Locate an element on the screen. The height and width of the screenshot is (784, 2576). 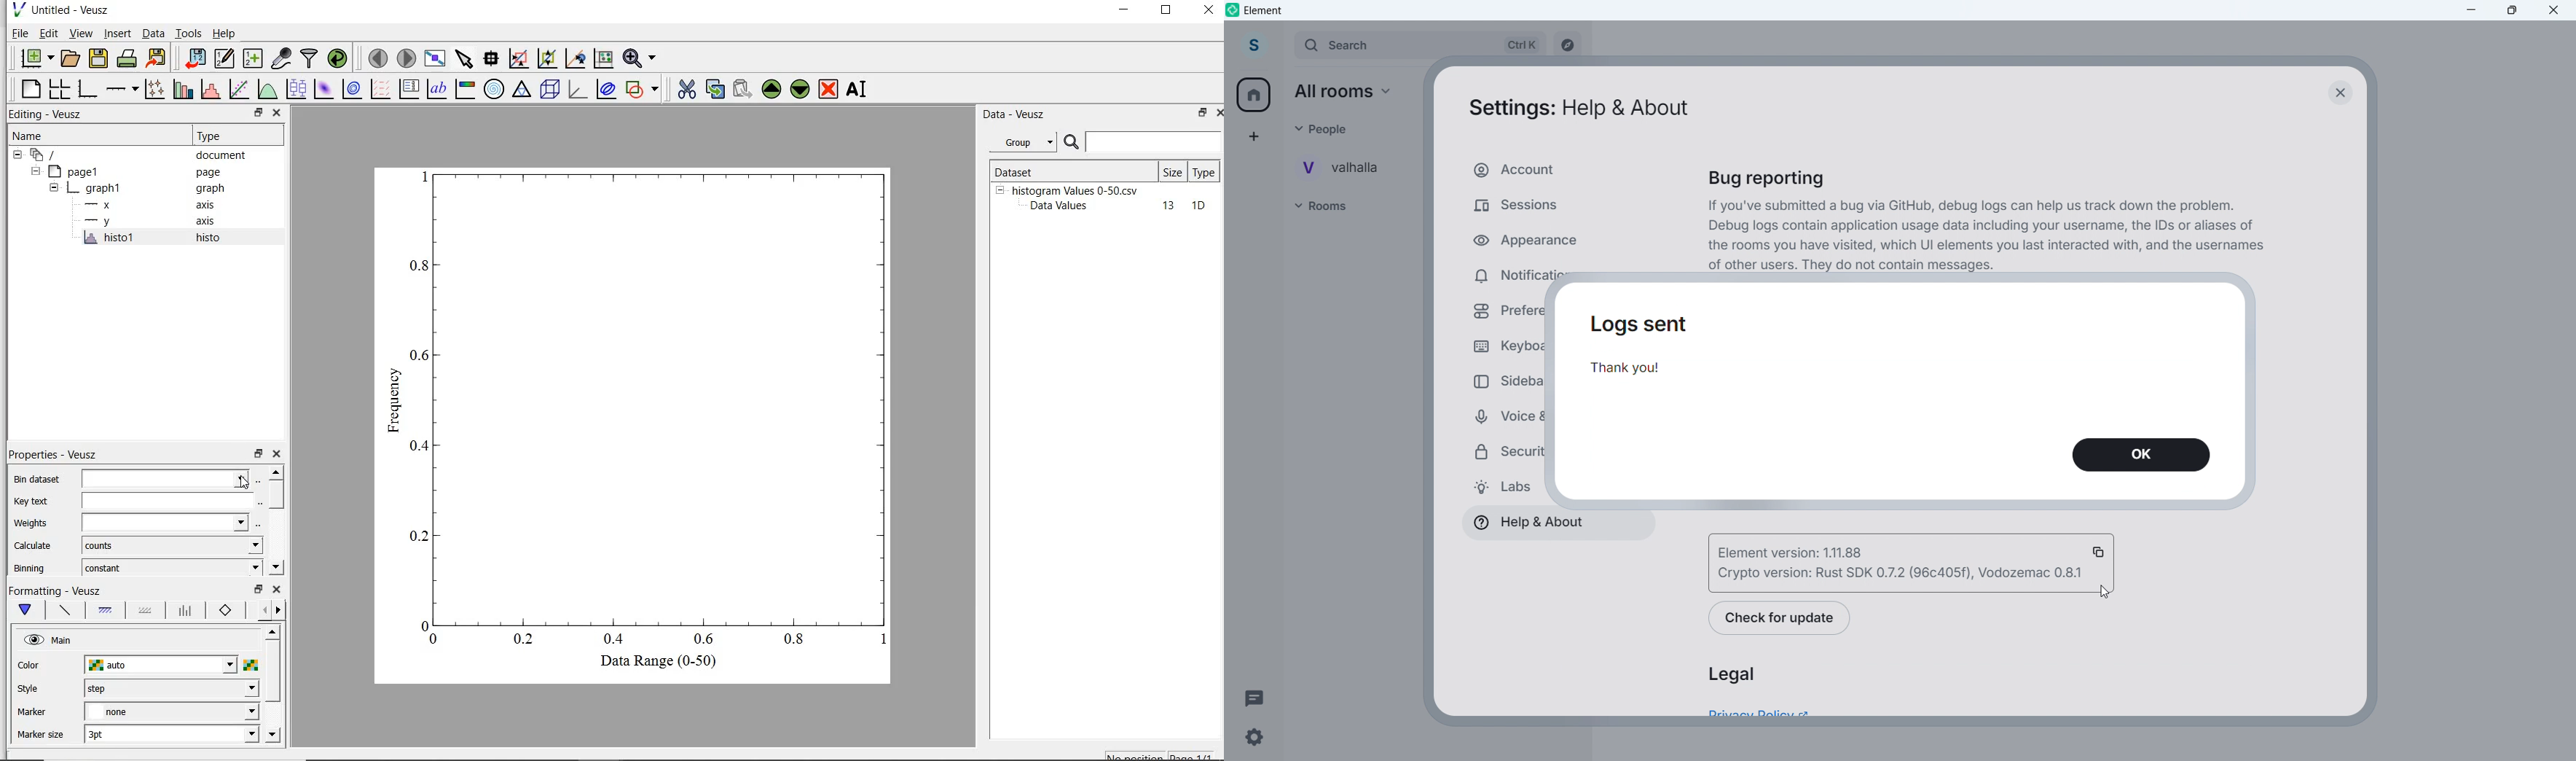
read data points on the graph is located at coordinates (492, 58).